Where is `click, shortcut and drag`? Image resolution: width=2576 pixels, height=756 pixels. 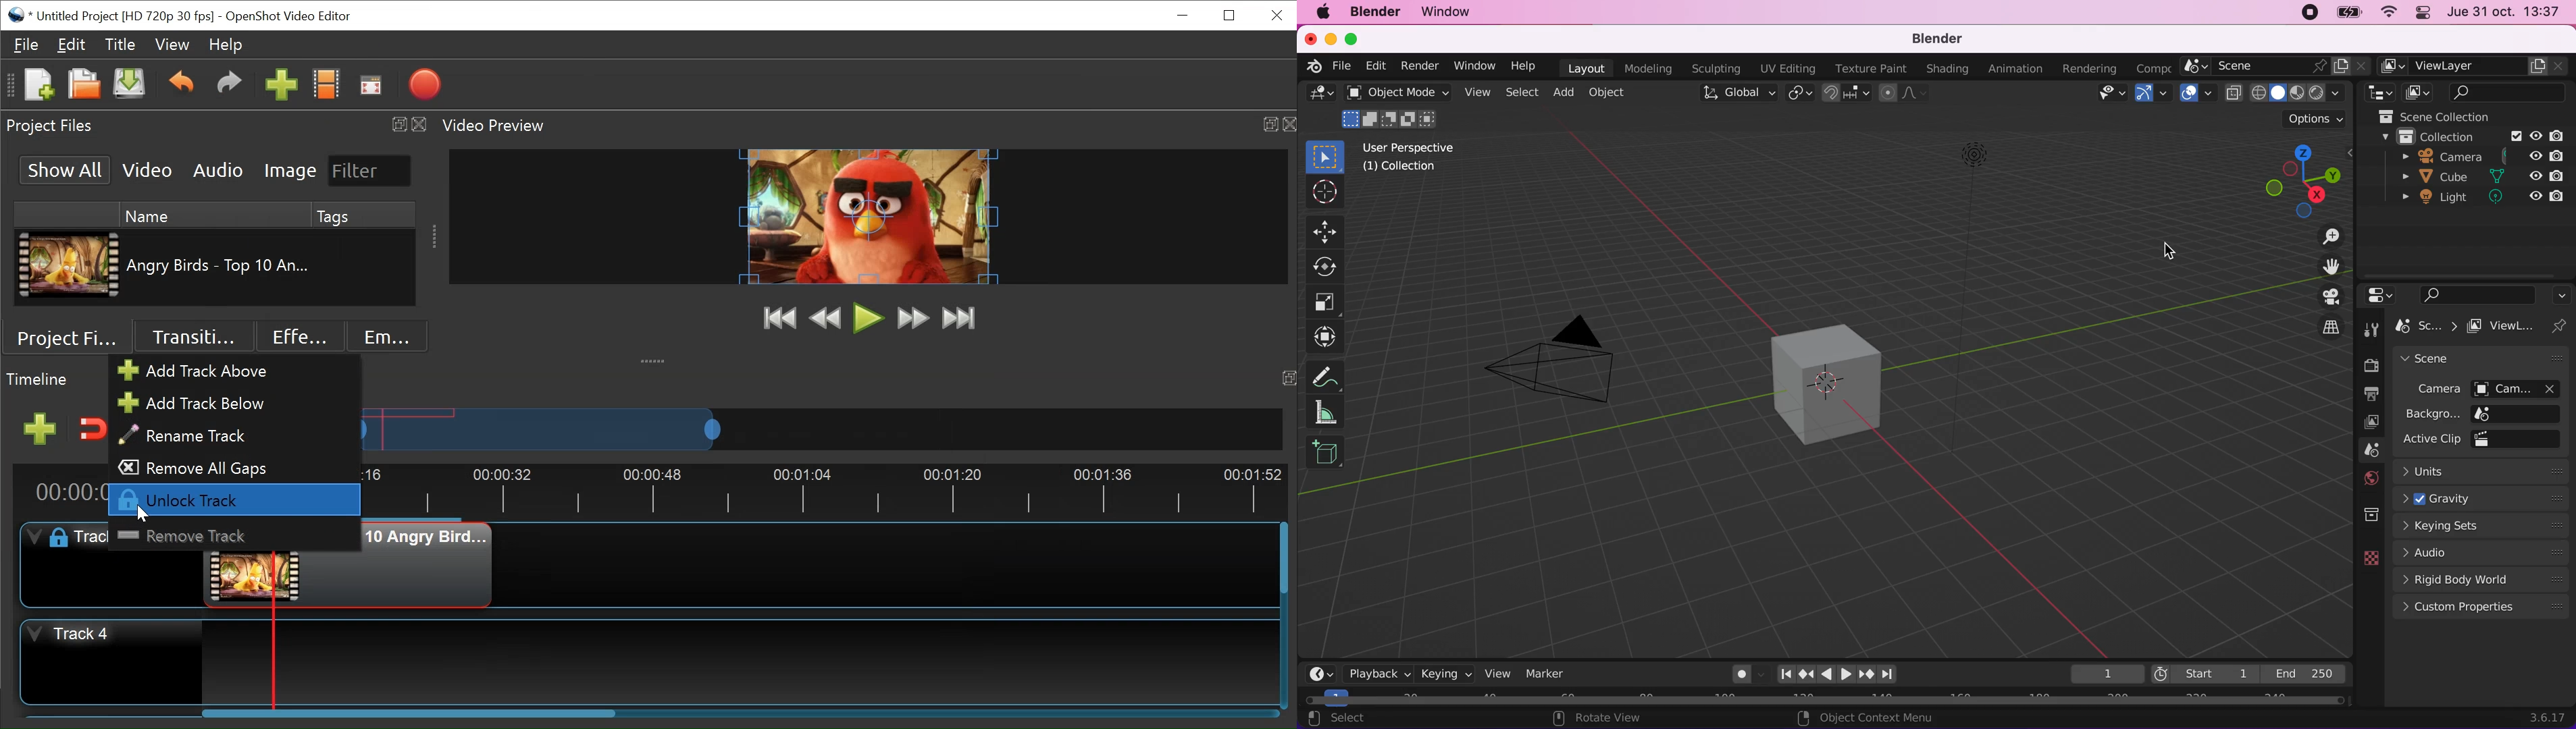 click, shortcut and drag is located at coordinates (2292, 181).